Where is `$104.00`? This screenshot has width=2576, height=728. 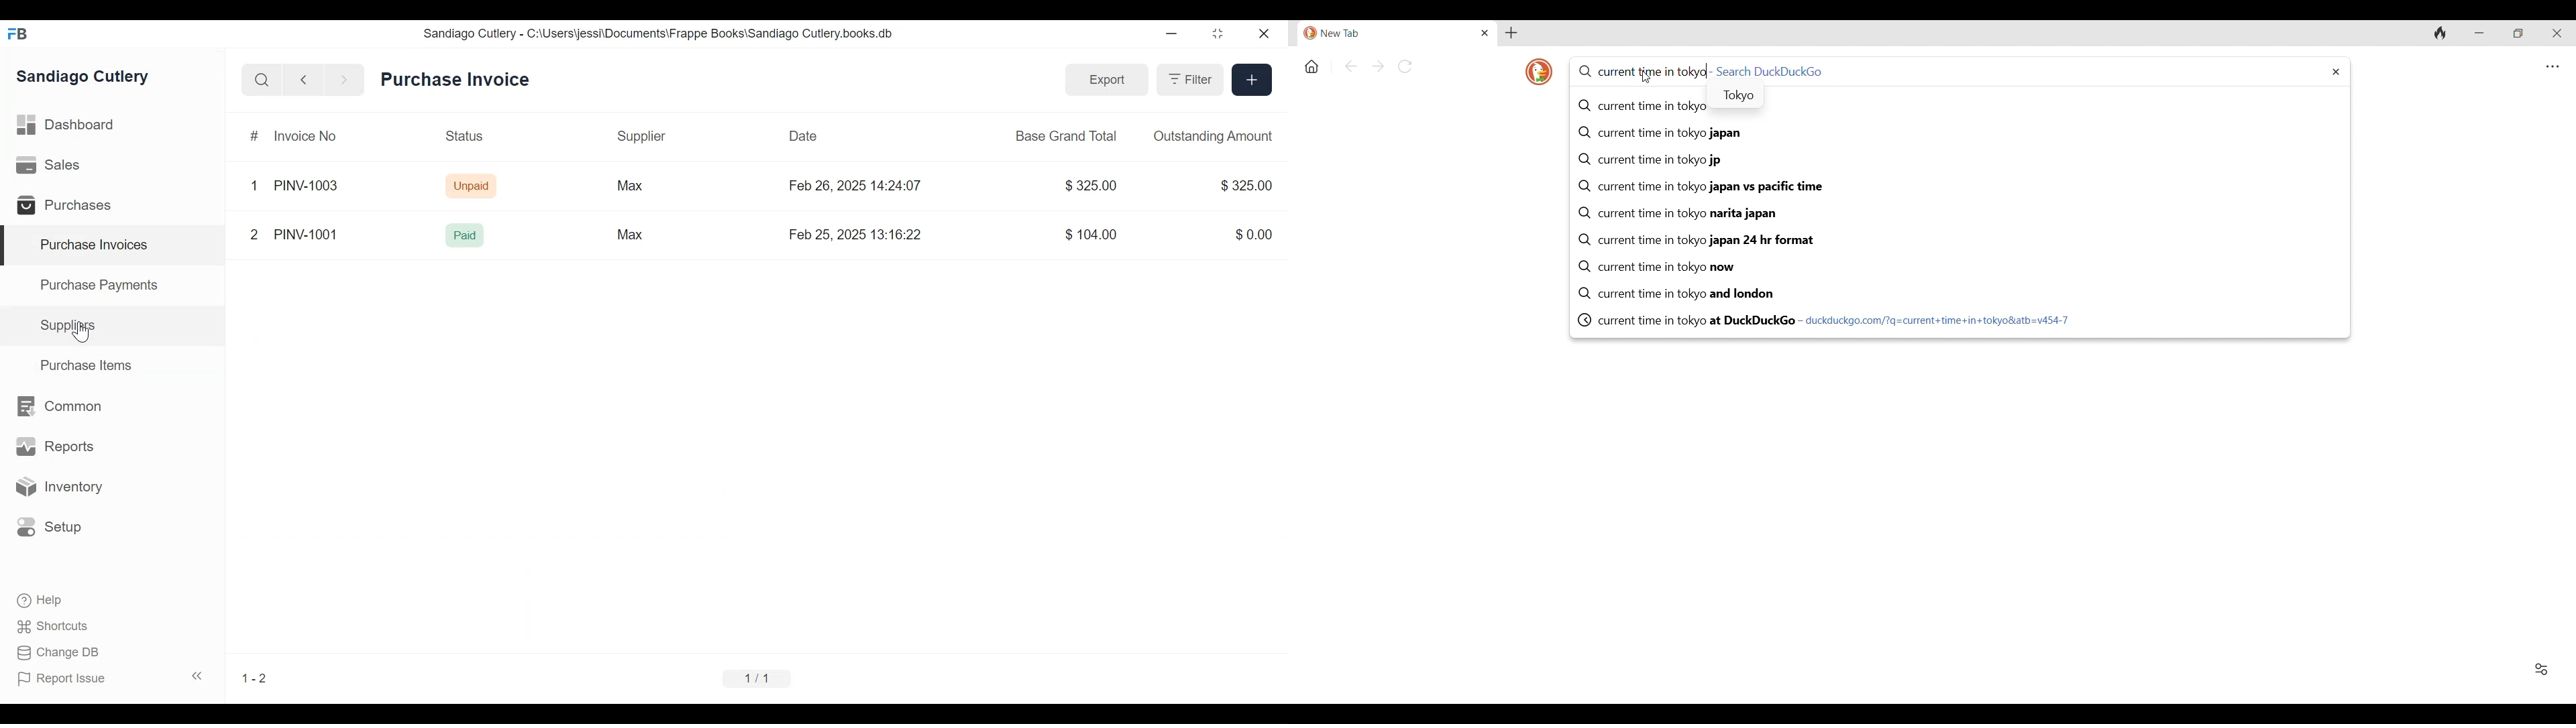 $104.00 is located at coordinates (1090, 237).